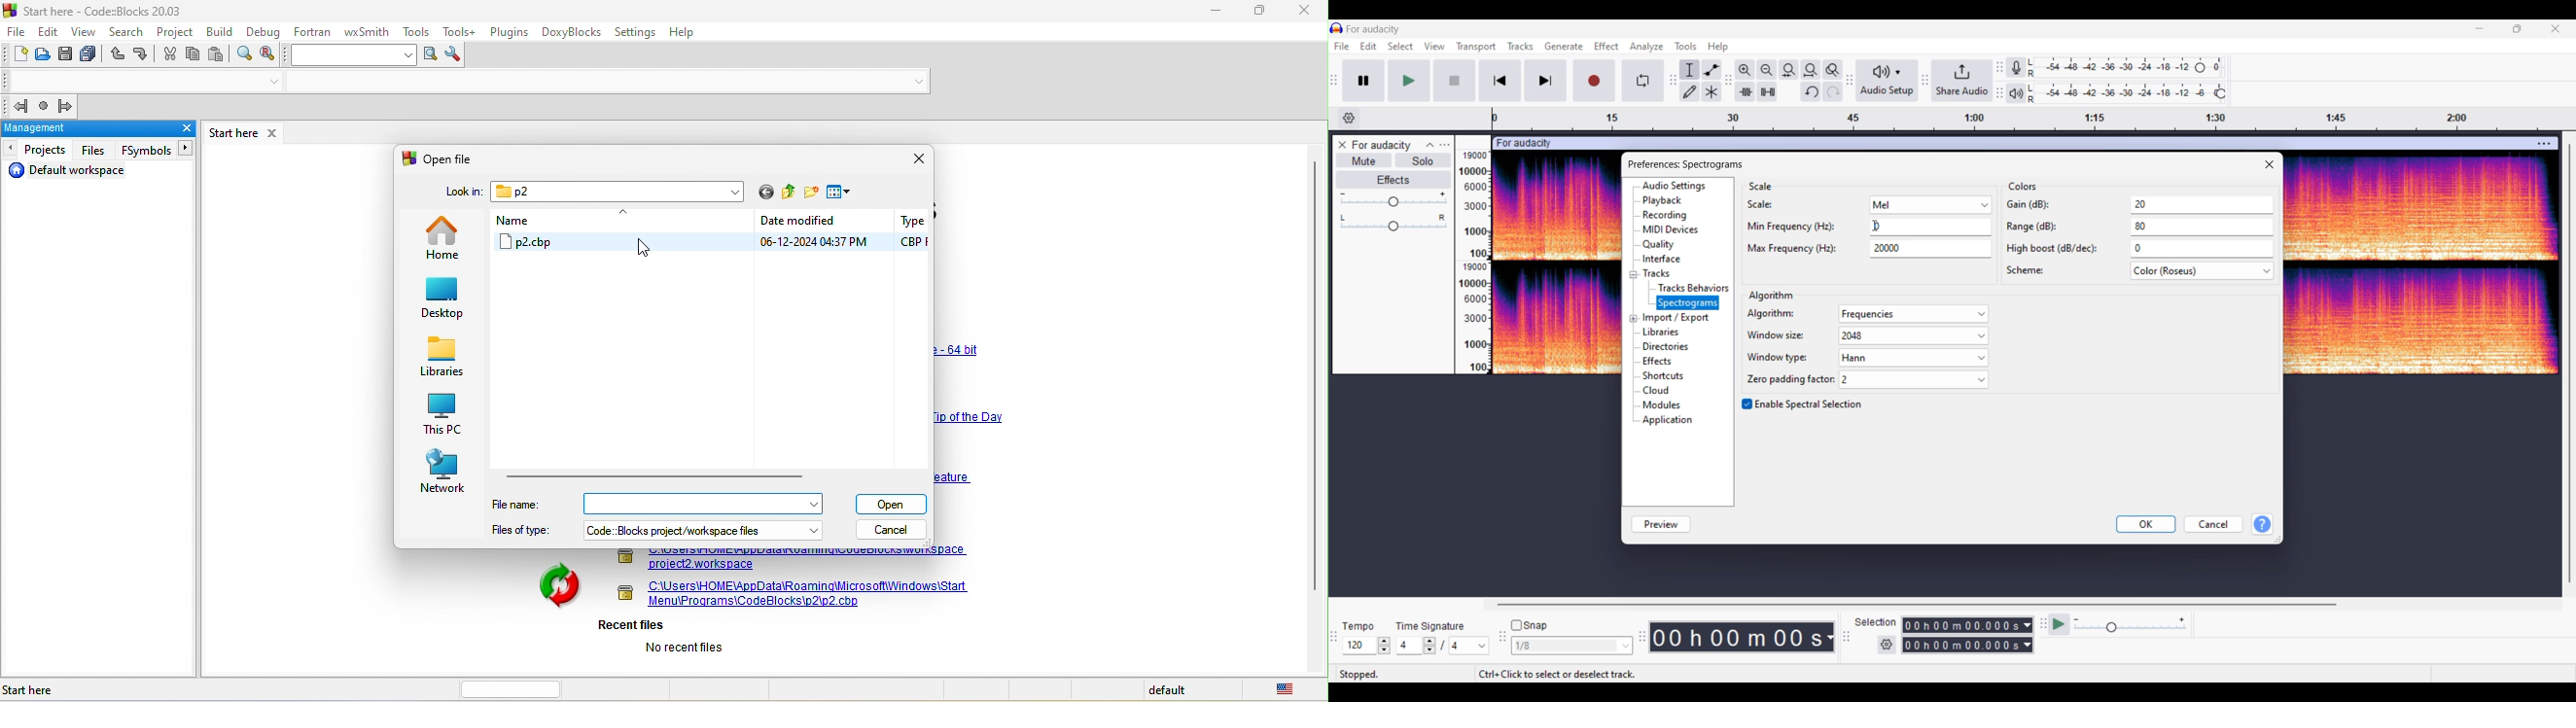 The image size is (2576, 728). What do you see at coordinates (798, 594) in the screenshot?
I see `project link ` at bounding box center [798, 594].